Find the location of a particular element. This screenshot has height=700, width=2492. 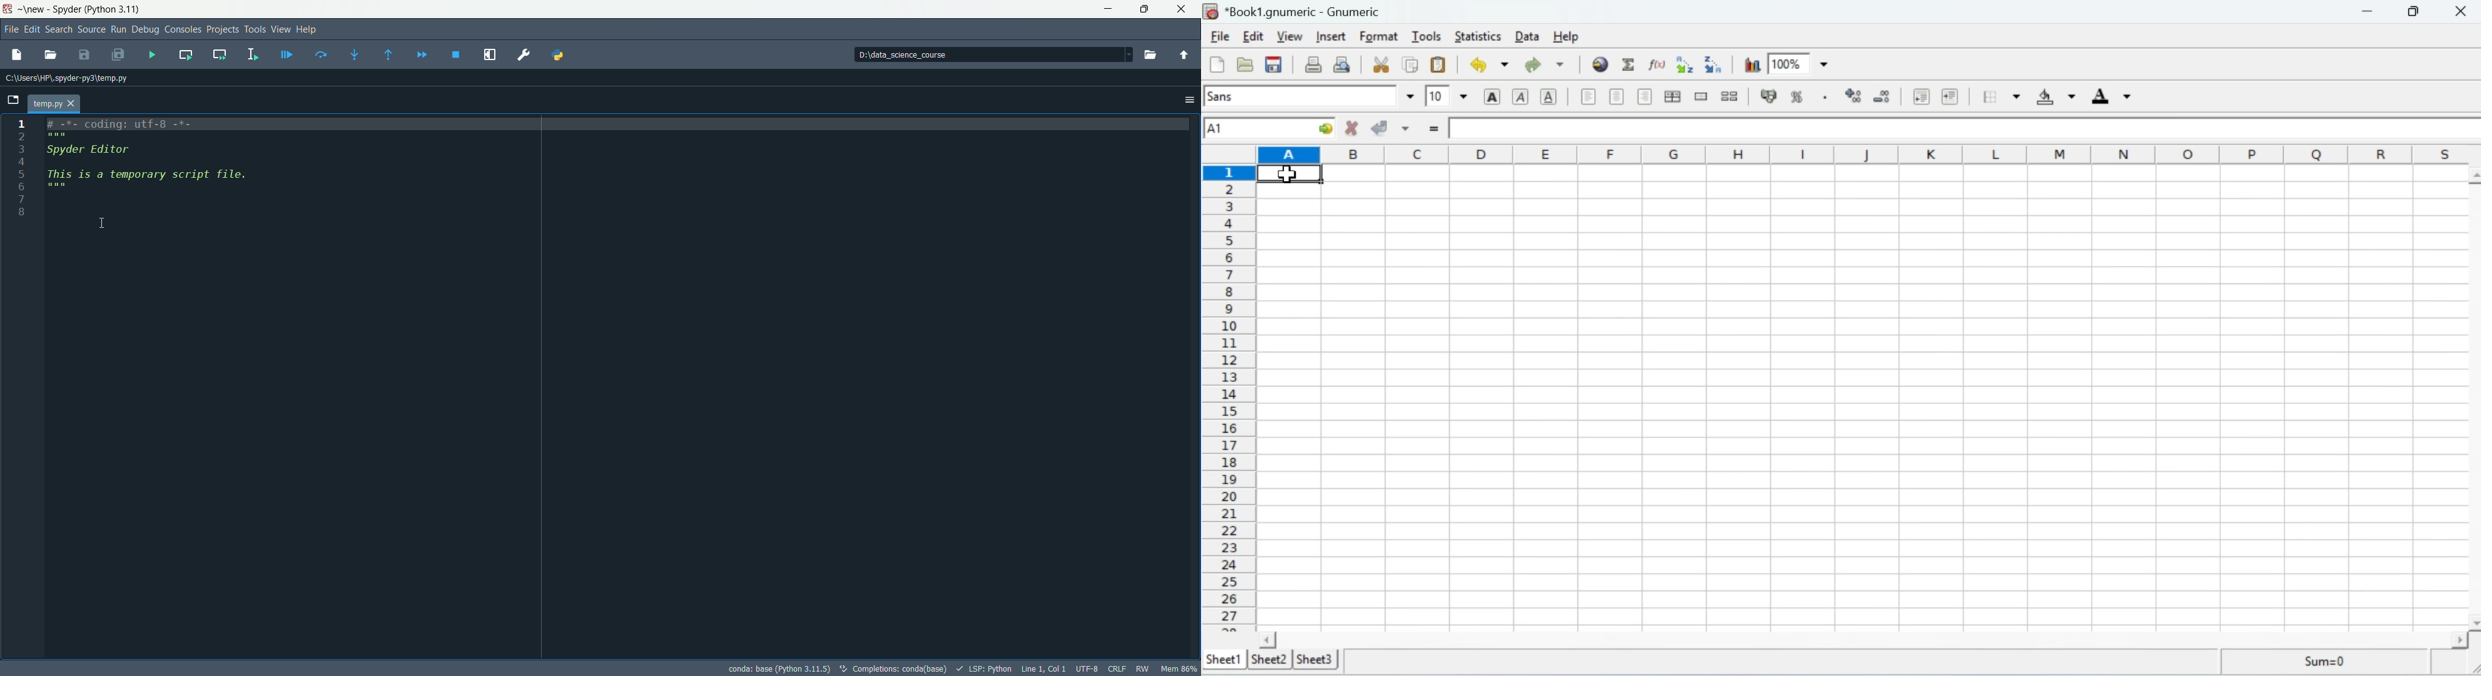

run file is located at coordinates (153, 55).